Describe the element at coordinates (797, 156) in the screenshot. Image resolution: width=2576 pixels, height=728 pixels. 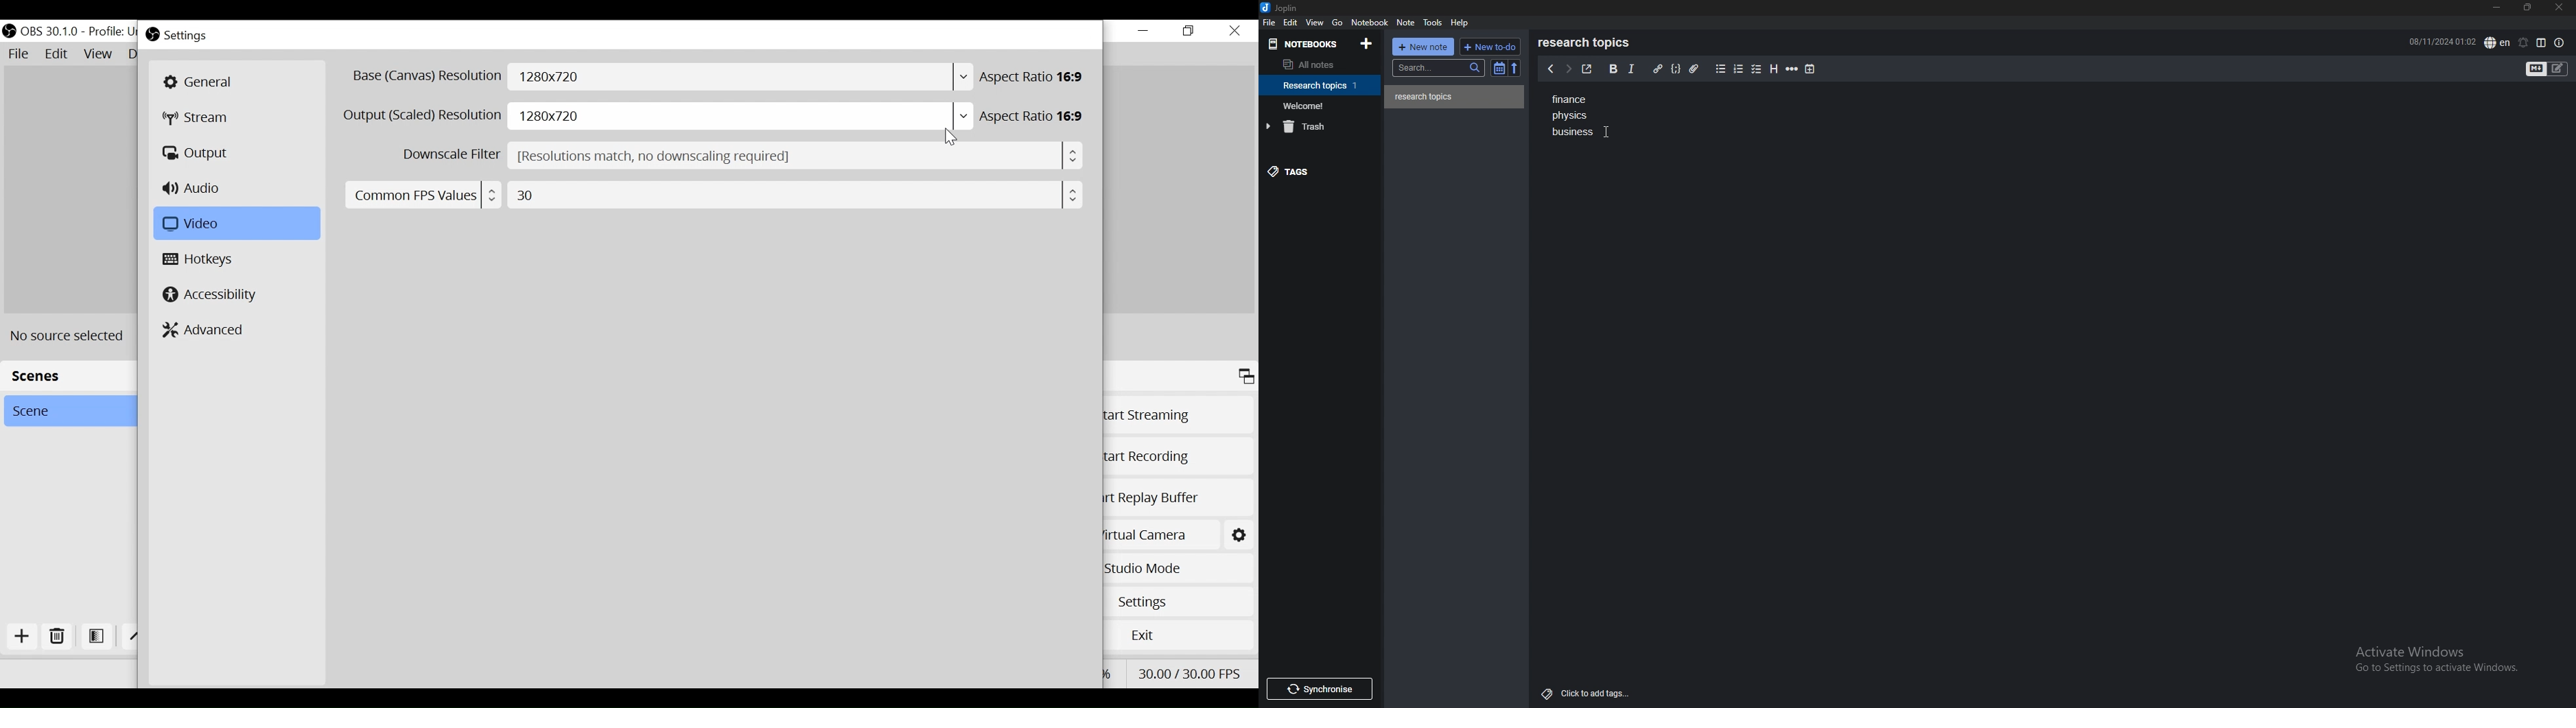
I see `Bicubic (sharpened scaling, 16 samples)` at that location.